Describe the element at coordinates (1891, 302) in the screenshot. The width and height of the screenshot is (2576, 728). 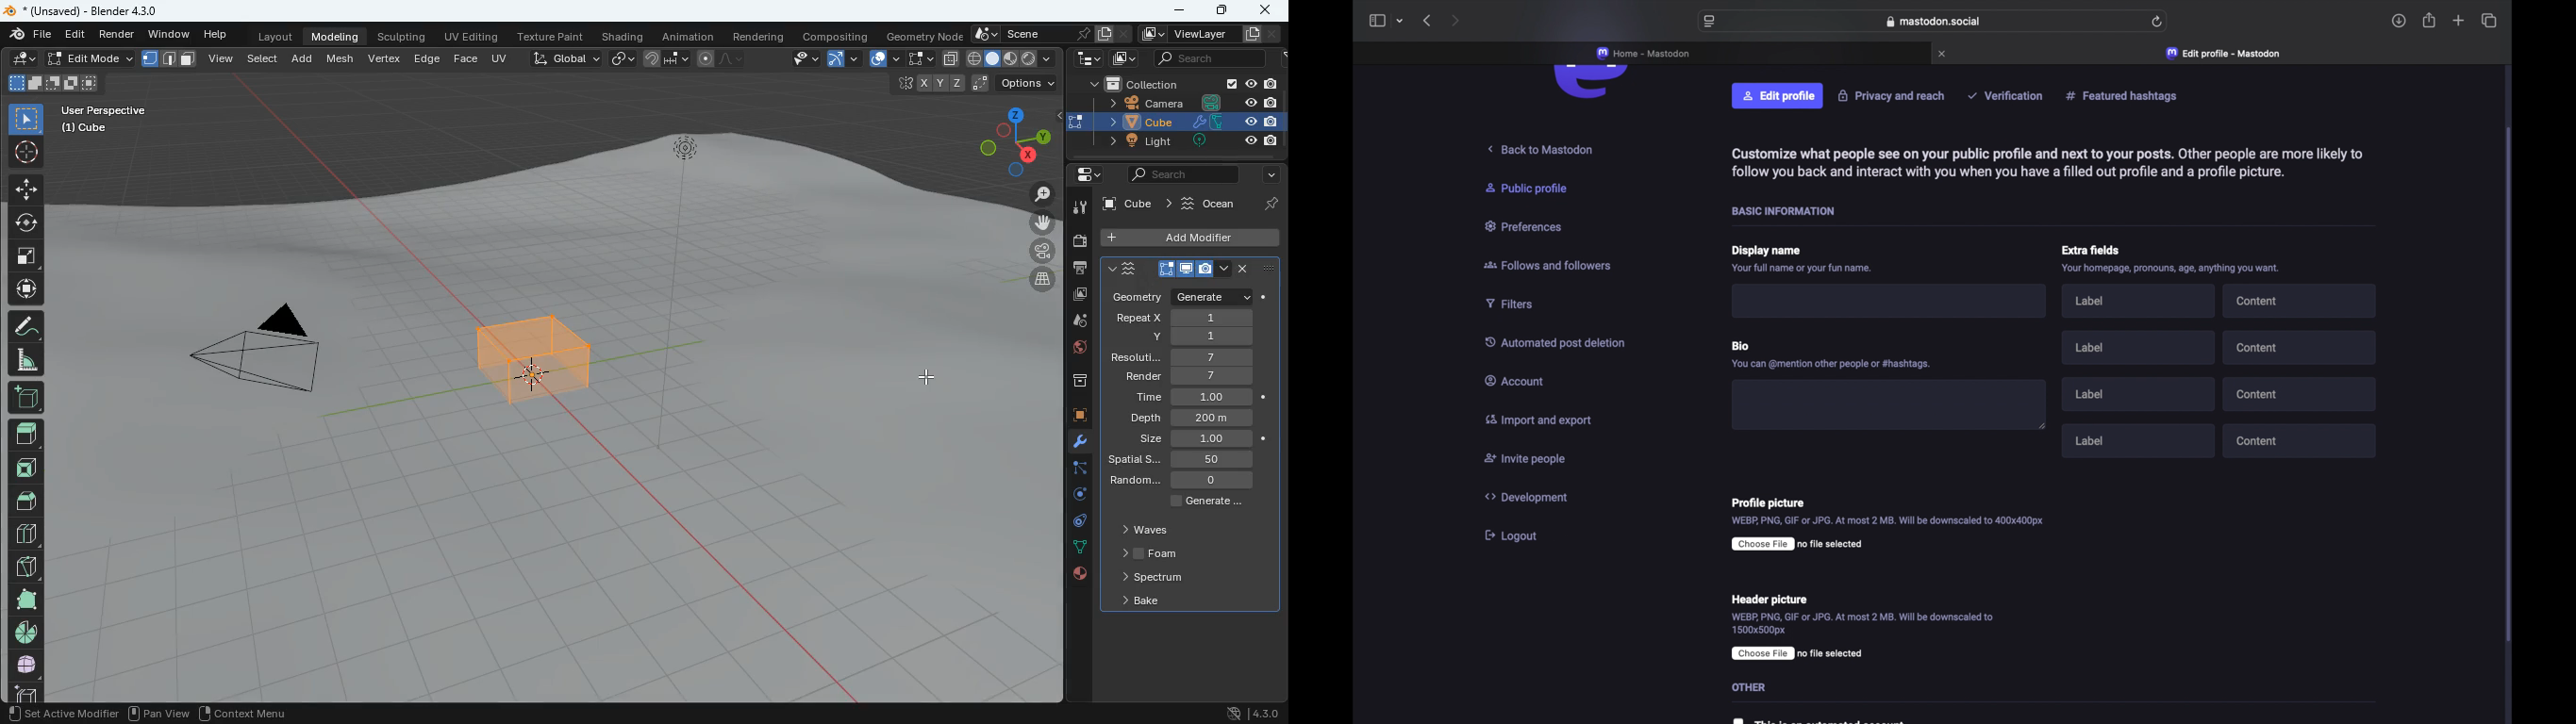
I see `text field` at that location.